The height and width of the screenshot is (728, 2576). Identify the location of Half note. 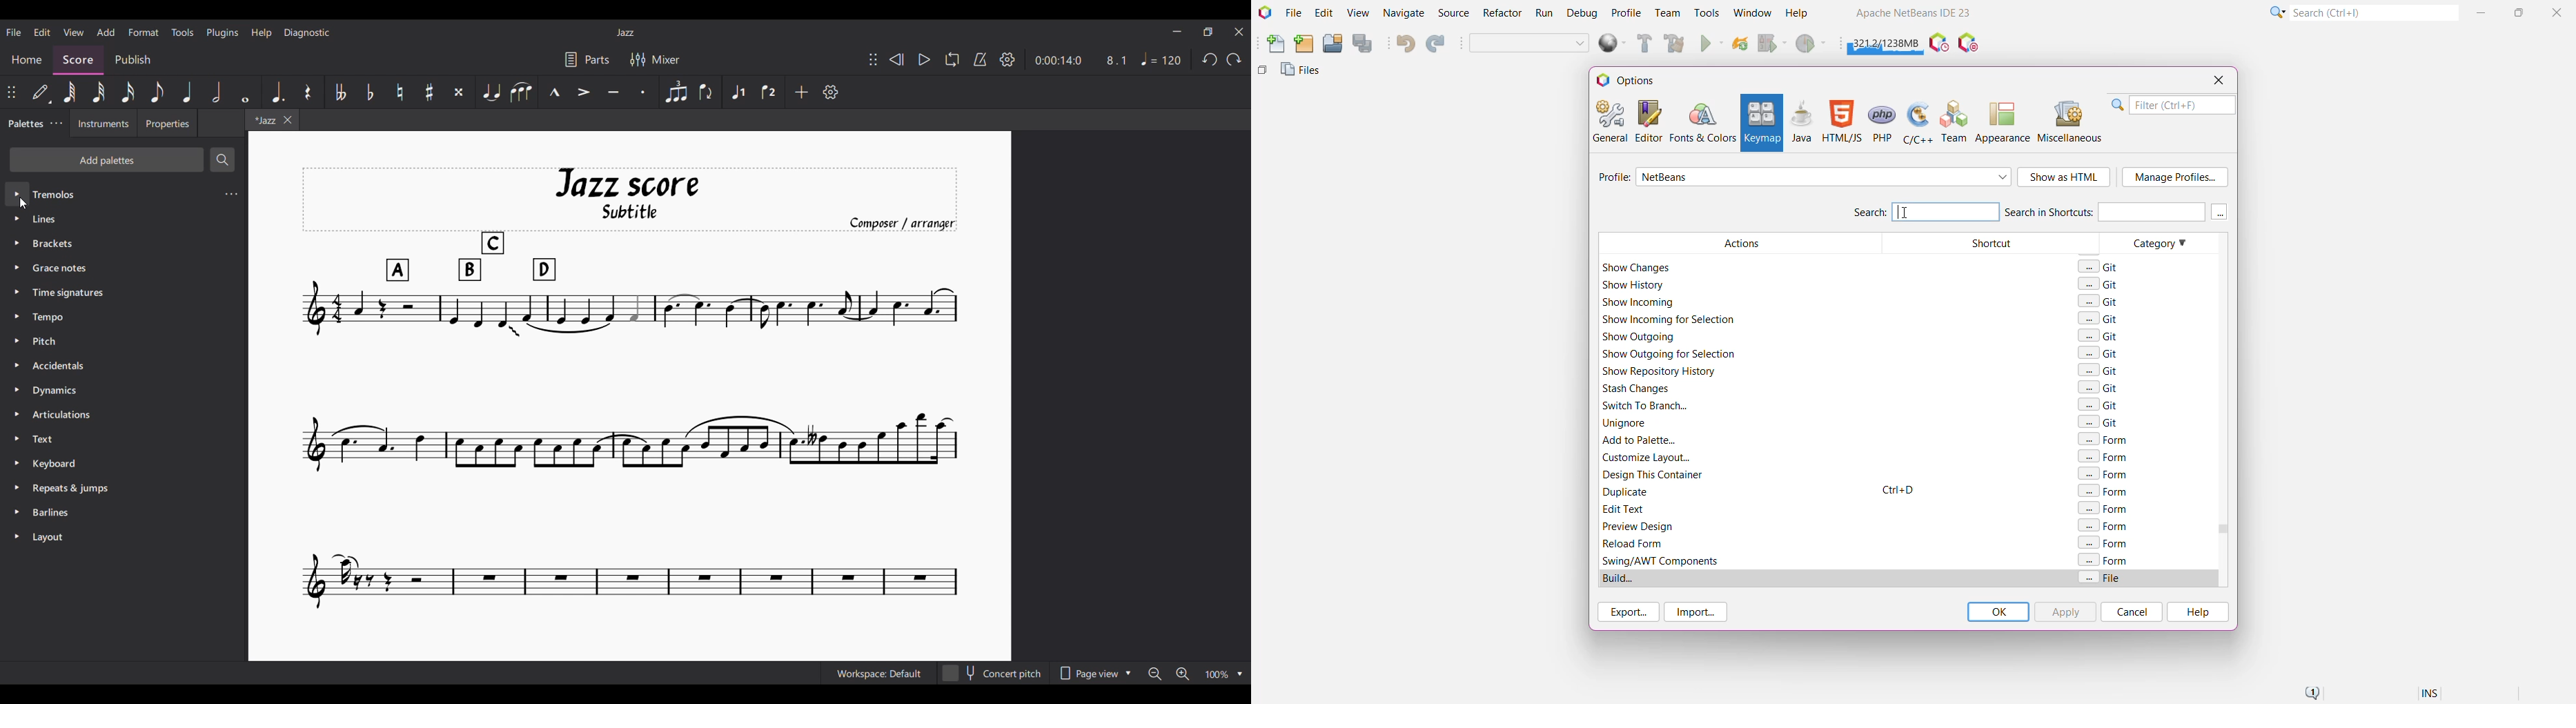
(216, 91).